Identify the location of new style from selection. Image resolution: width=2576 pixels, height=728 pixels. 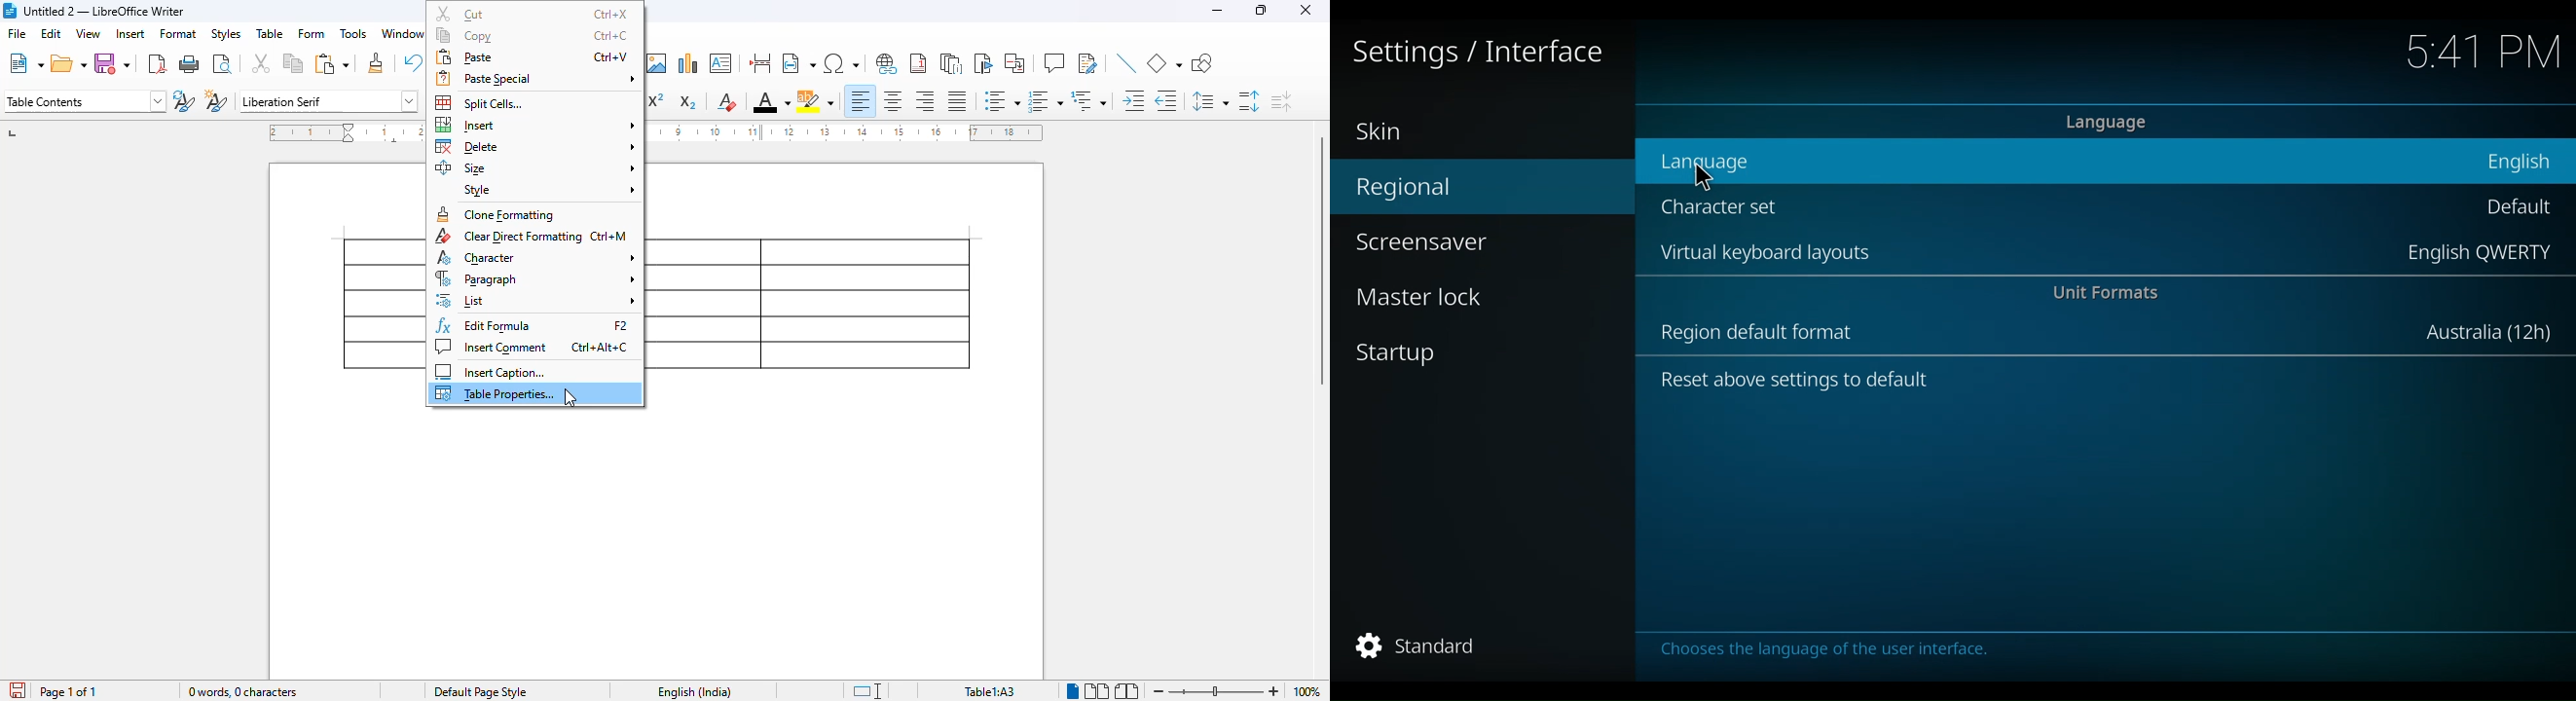
(215, 100).